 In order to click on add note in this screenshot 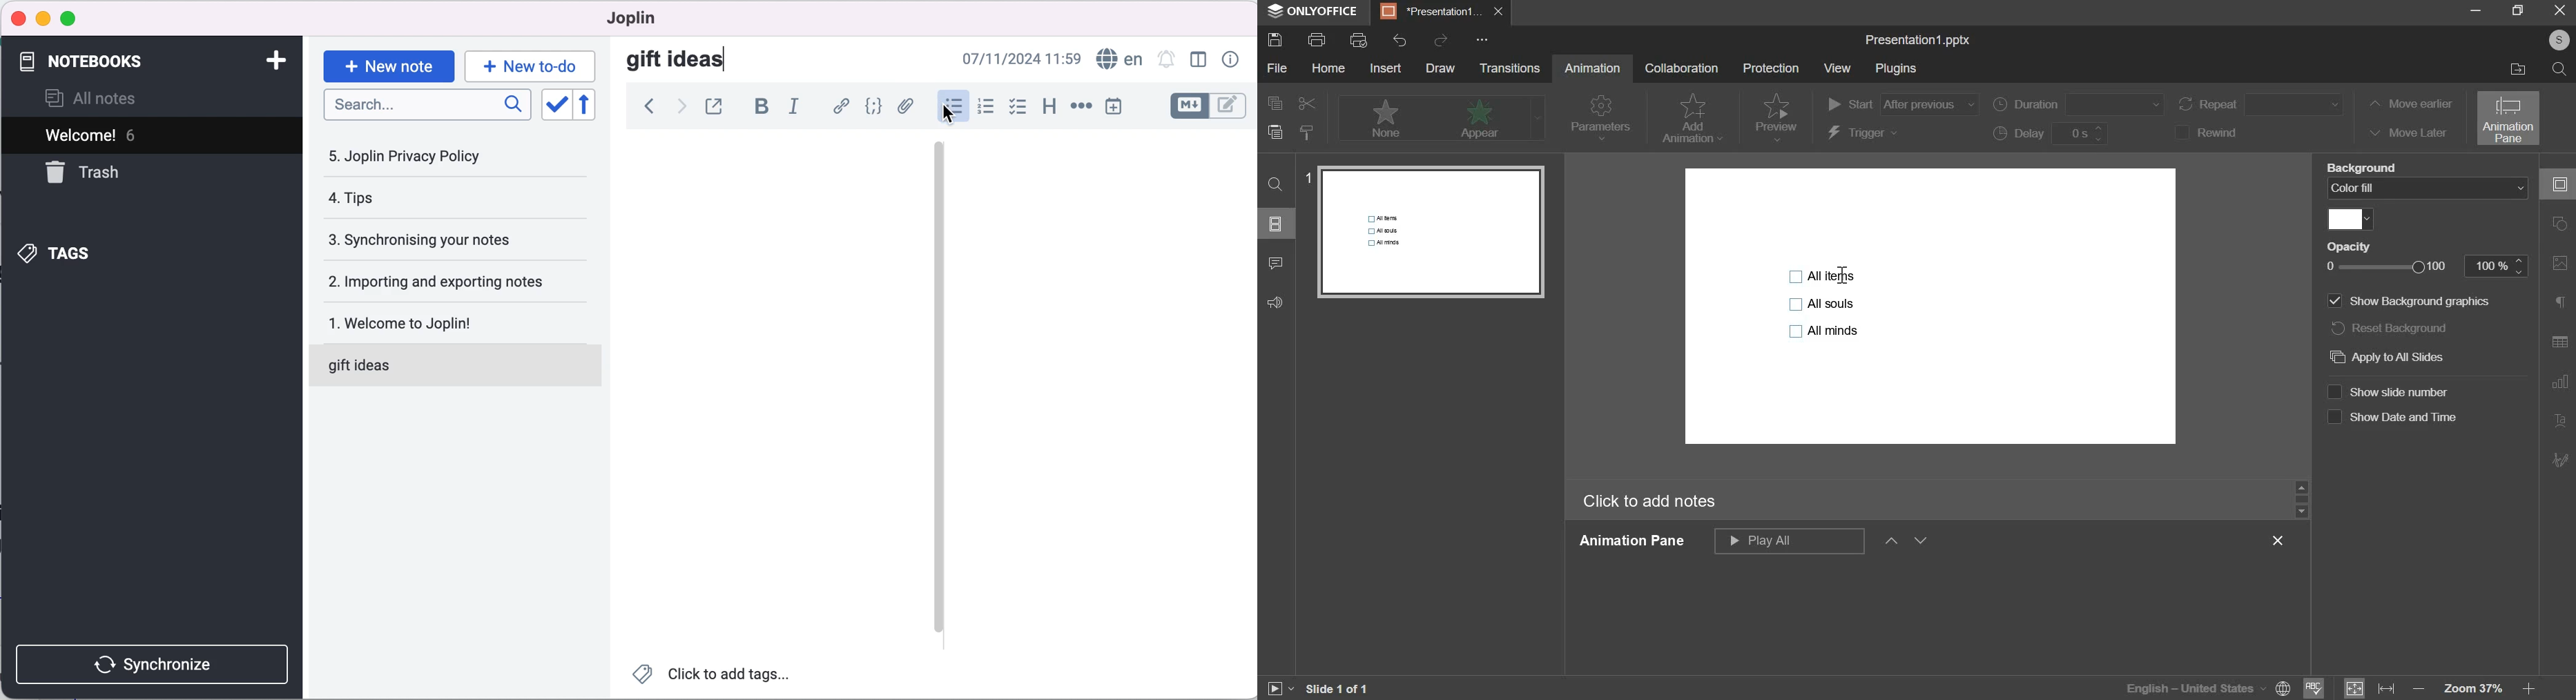, I will do `click(269, 60)`.